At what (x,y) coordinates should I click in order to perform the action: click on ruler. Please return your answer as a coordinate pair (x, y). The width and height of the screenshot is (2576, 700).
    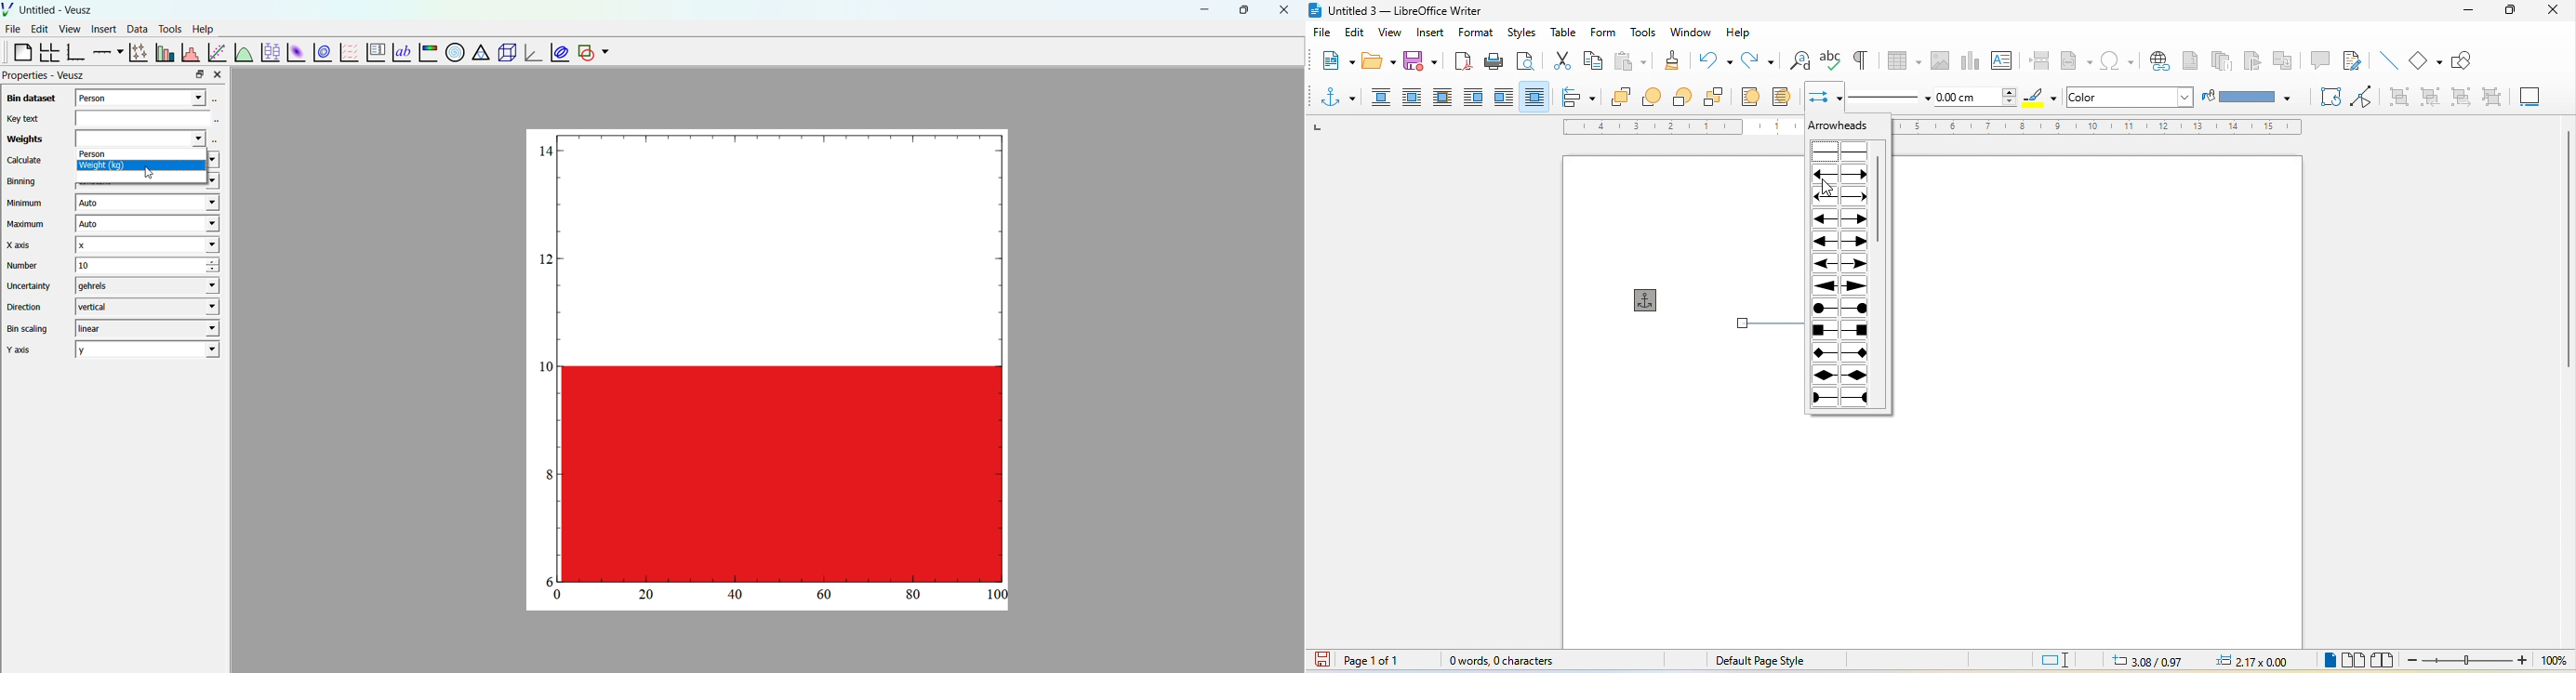
    Looking at the image, I should click on (2101, 127).